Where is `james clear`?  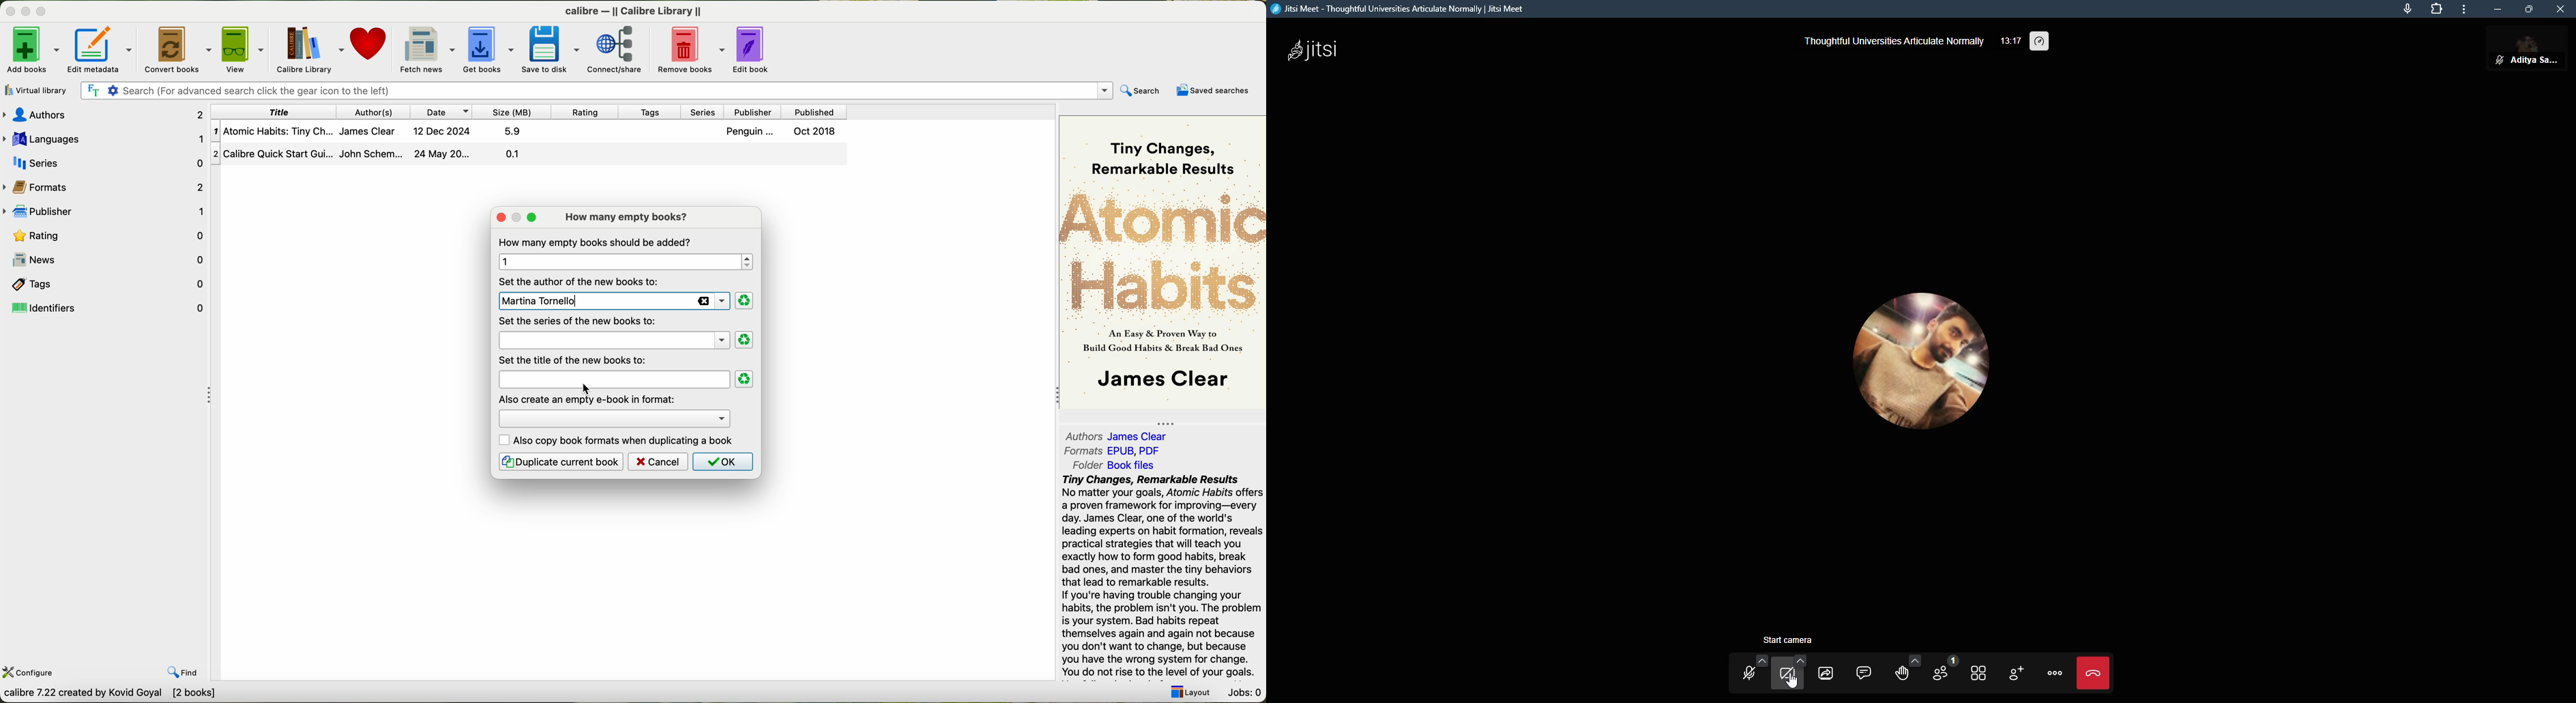 james clear is located at coordinates (614, 322).